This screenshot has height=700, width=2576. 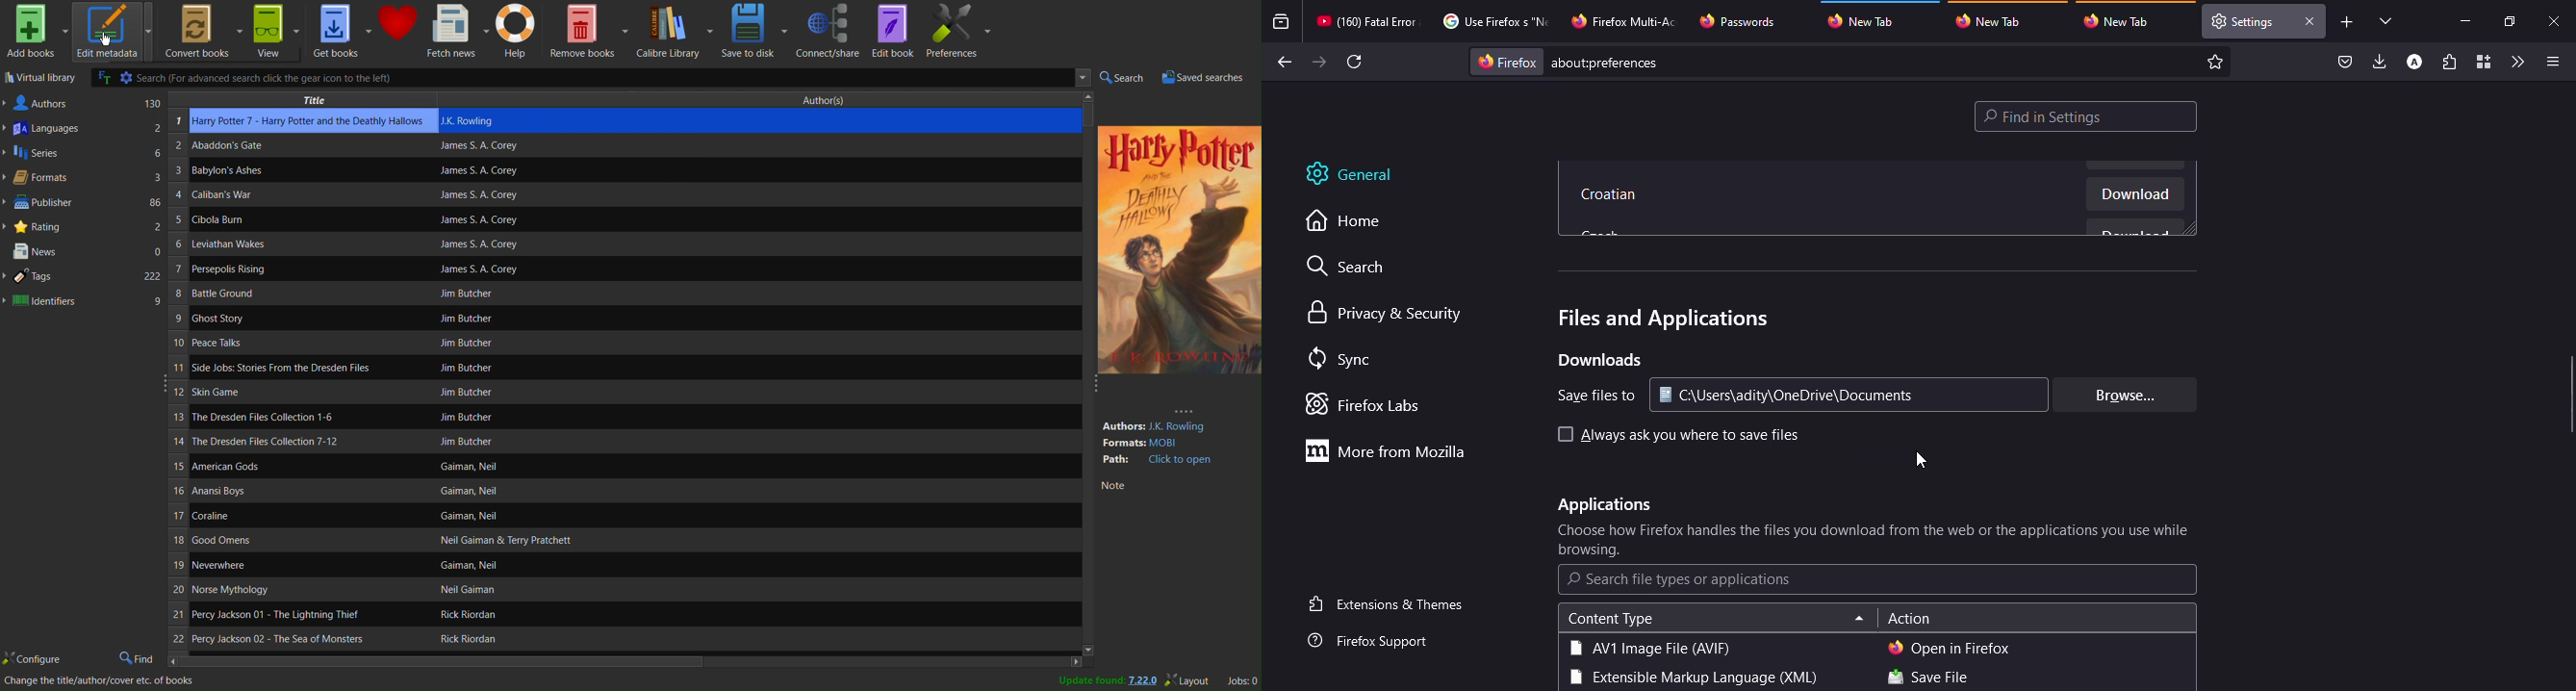 What do you see at coordinates (245, 244) in the screenshot?
I see `Book name` at bounding box center [245, 244].